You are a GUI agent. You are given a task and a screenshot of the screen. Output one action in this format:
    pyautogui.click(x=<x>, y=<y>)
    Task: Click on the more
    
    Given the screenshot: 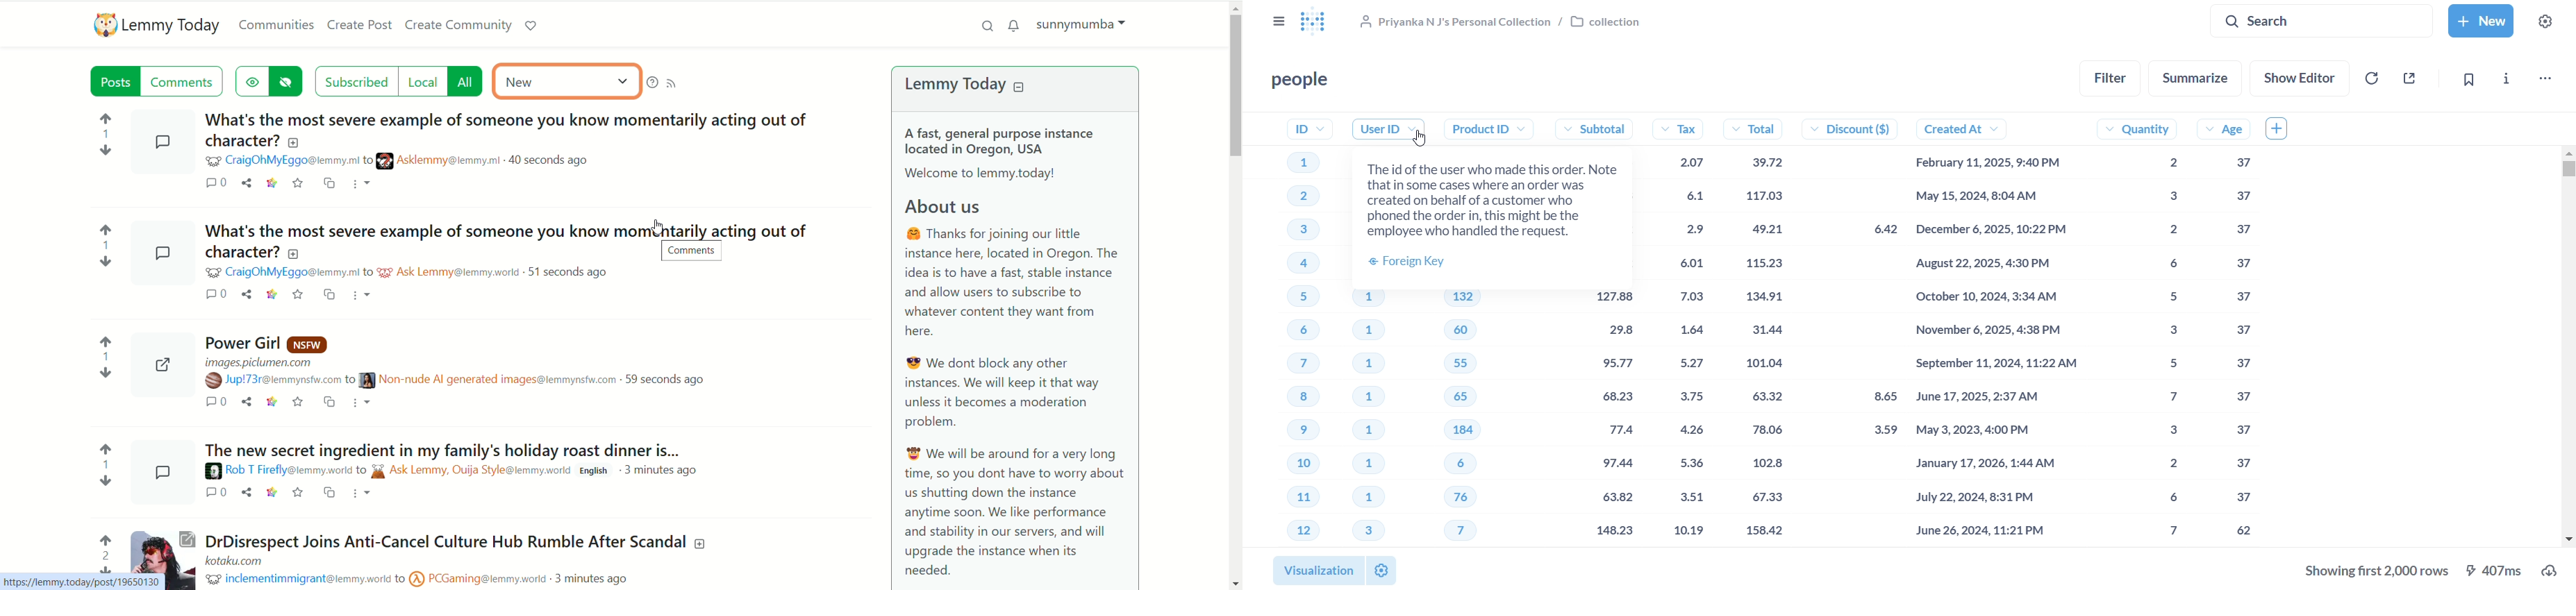 What is the action you would take?
    pyautogui.click(x=362, y=184)
    